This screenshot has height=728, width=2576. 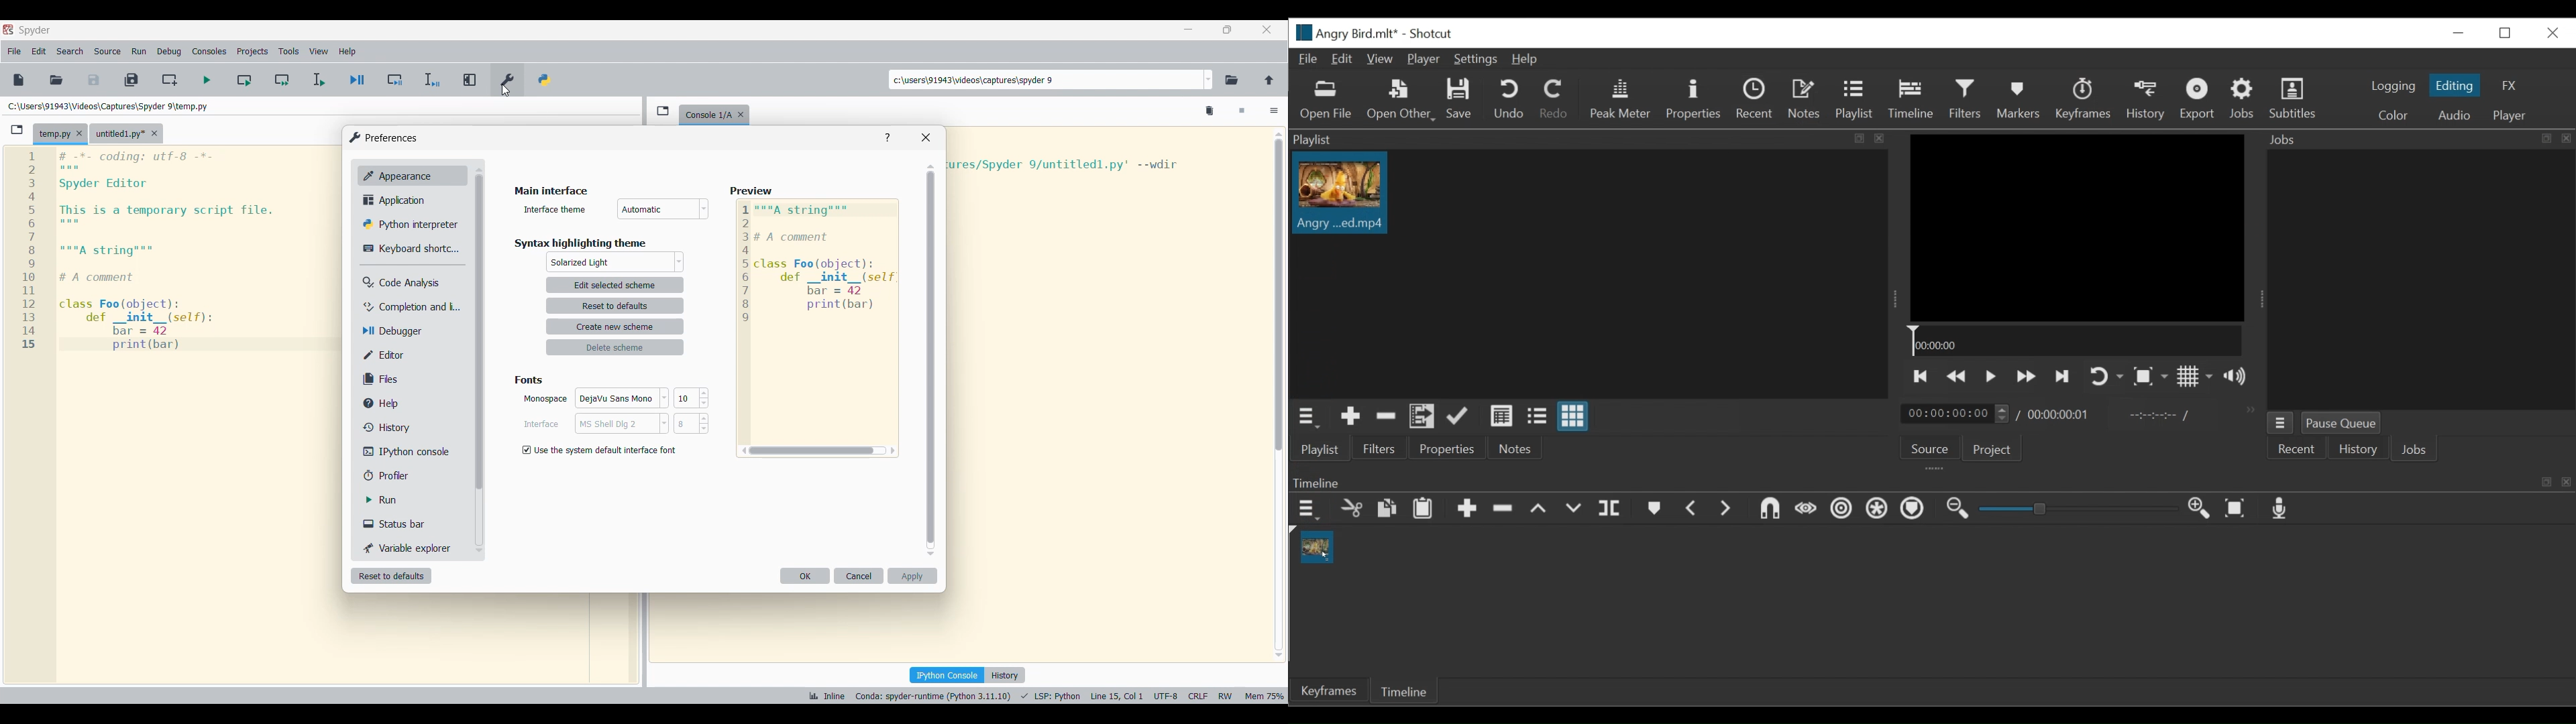 I want to click on Save, so click(x=93, y=79).